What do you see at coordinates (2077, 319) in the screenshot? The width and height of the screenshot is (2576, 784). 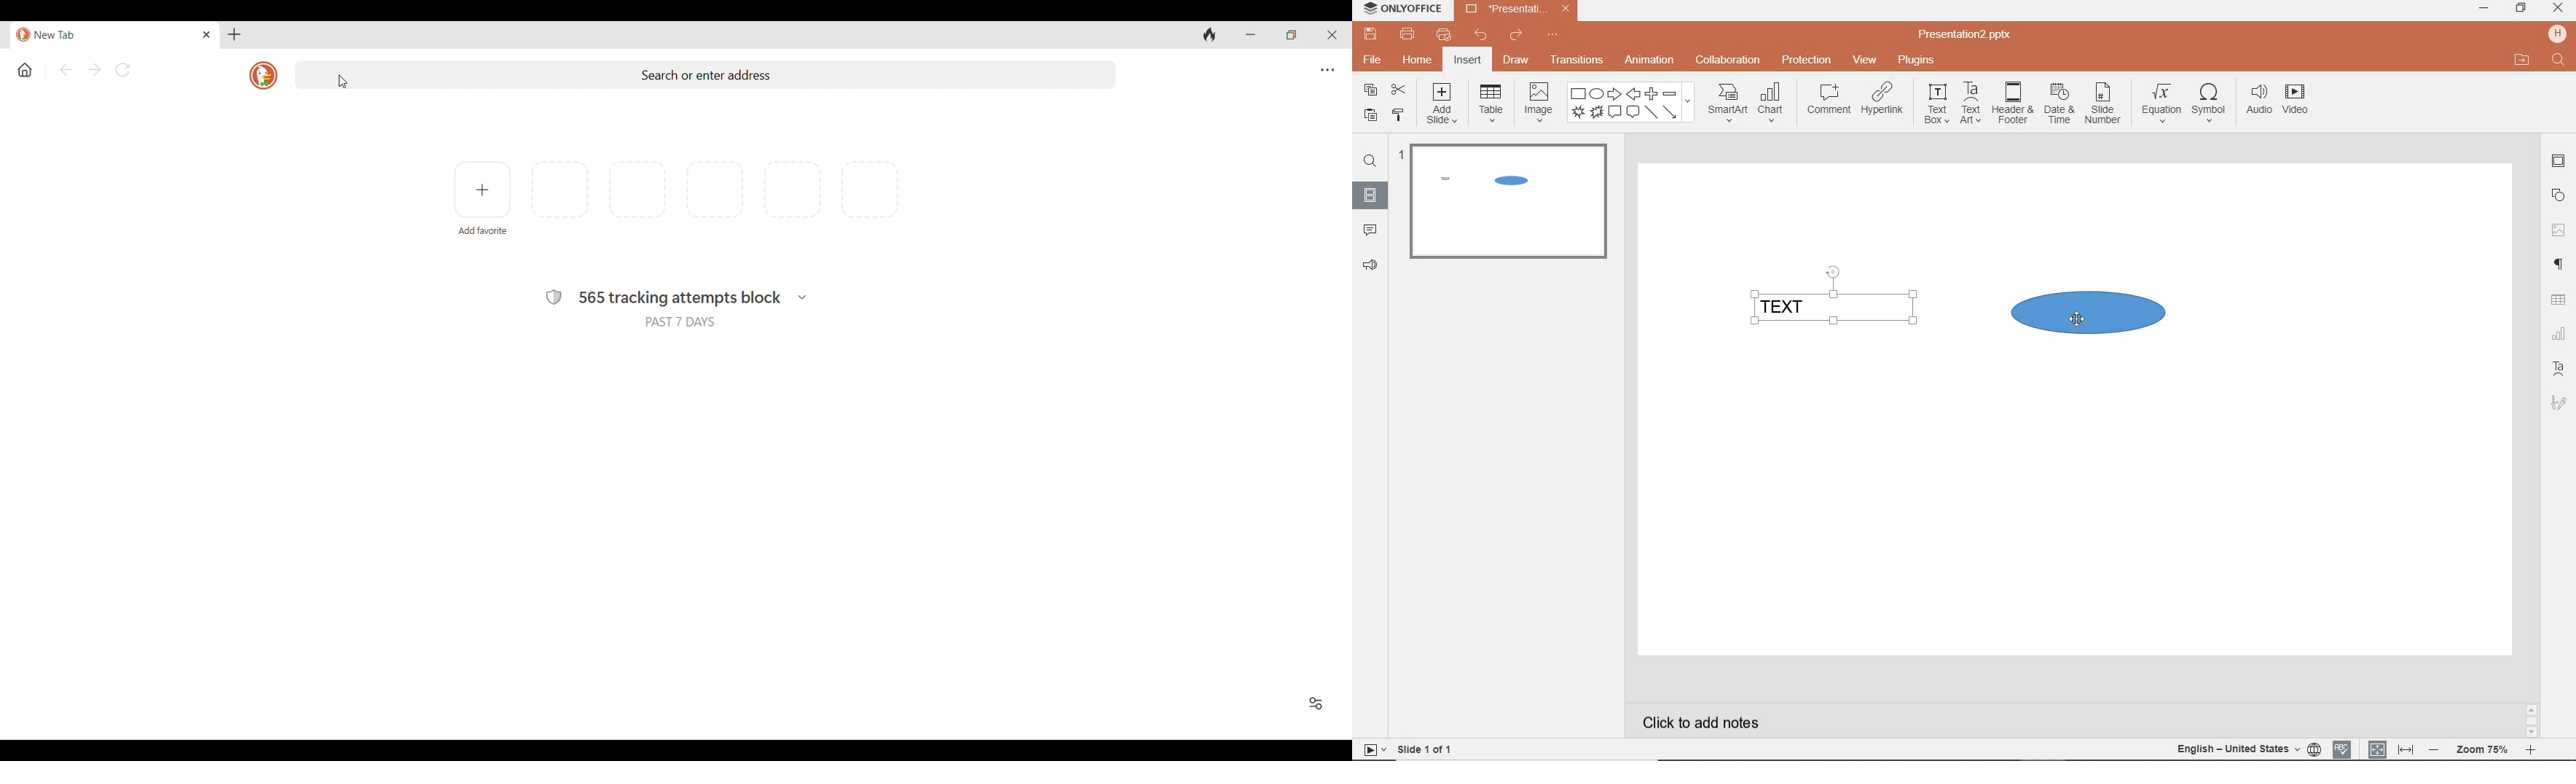 I see `CURSOR` at bounding box center [2077, 319].